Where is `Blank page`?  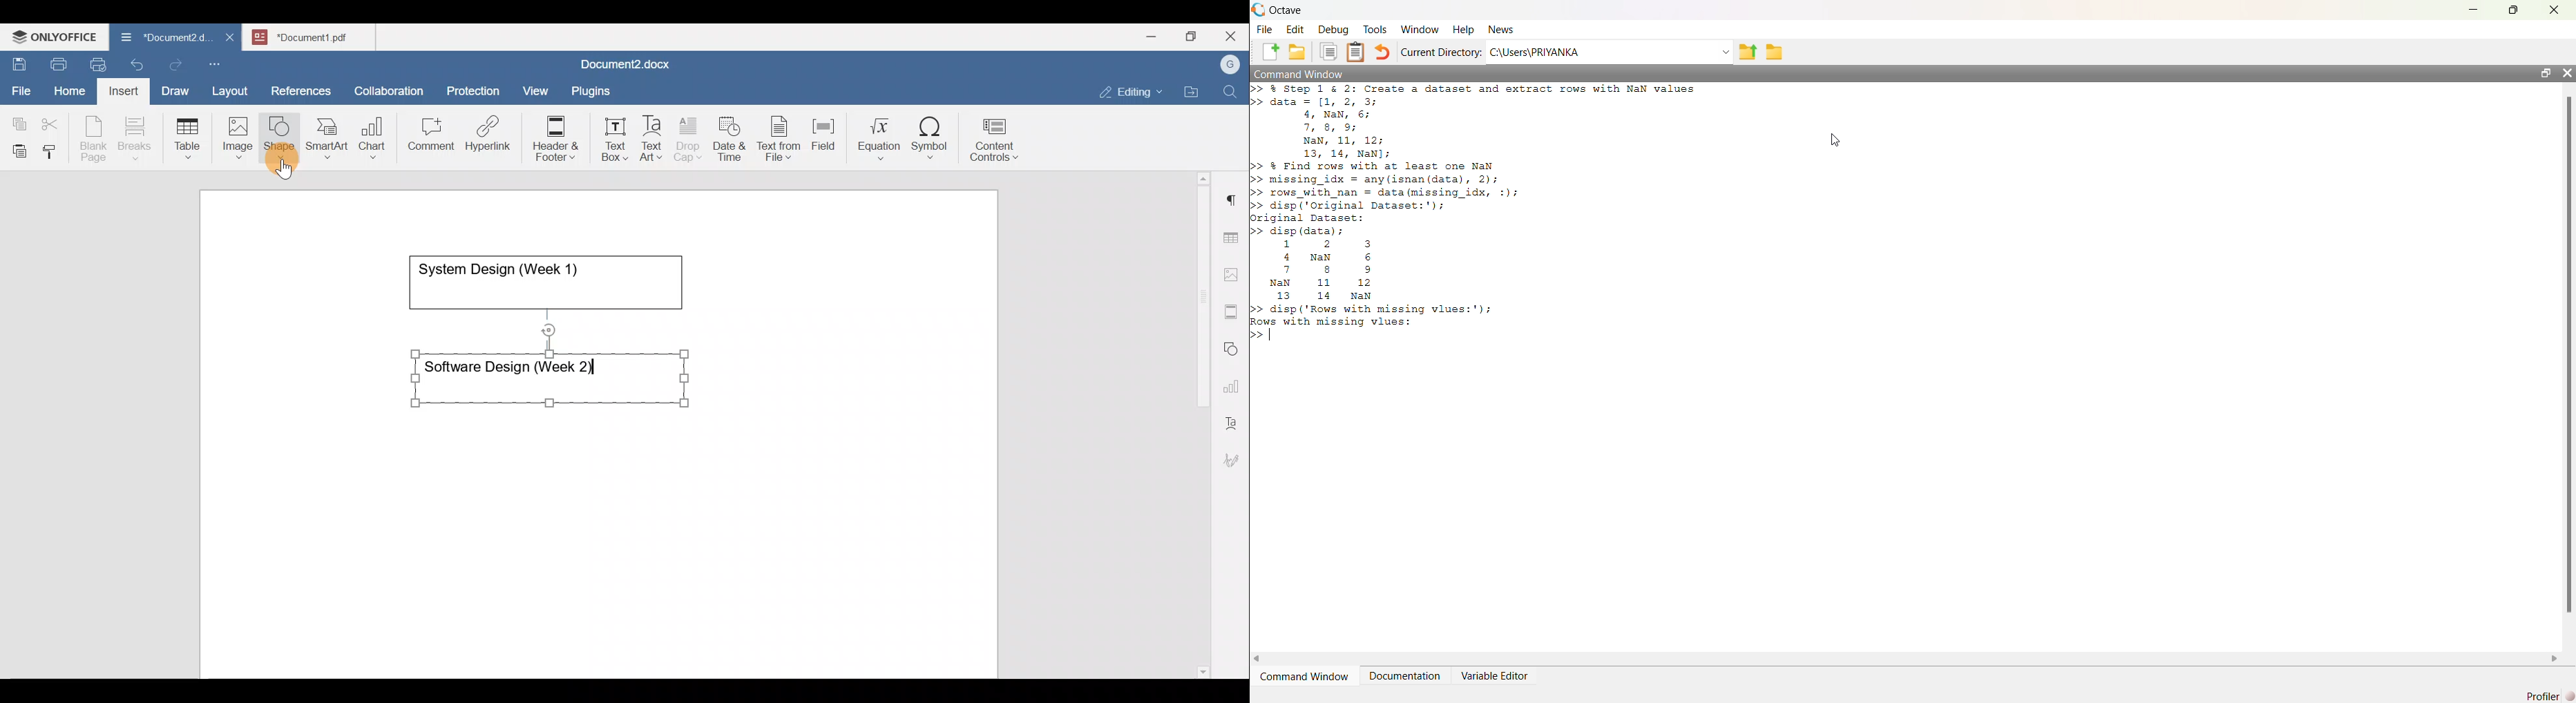 Blank page is located at coordinates (95, 139).